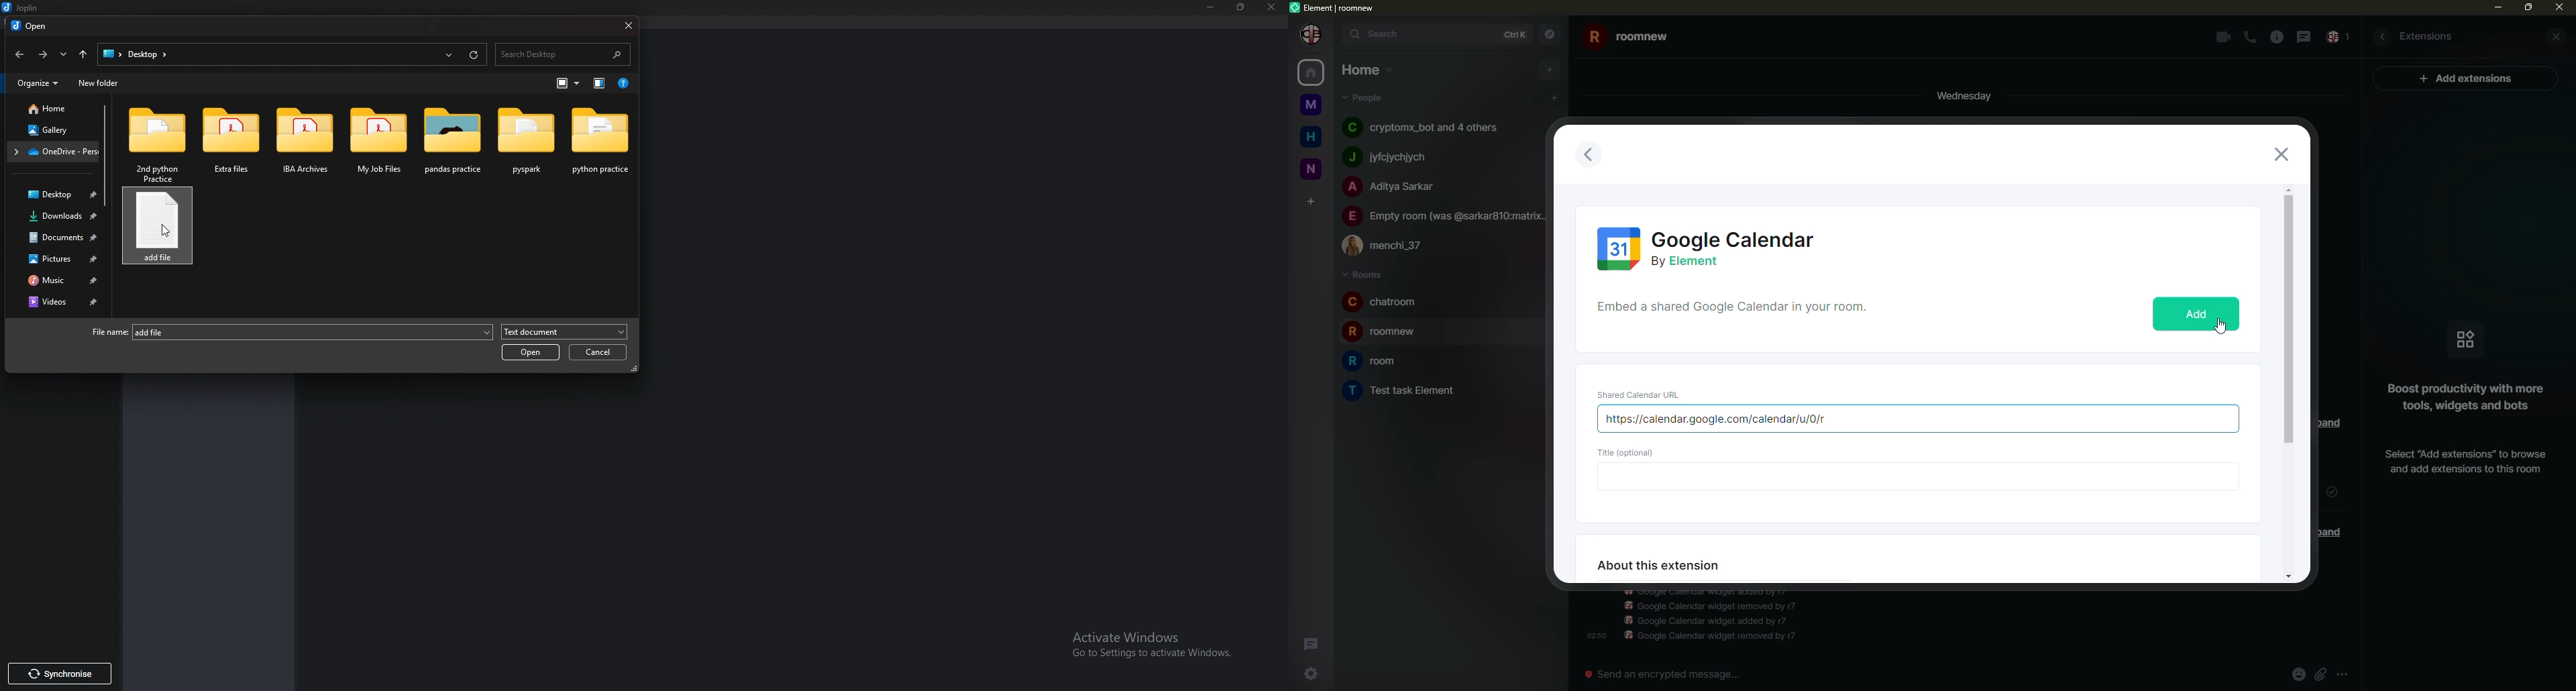 The image size is (2576, 700). I want to click on call, so click(2251, 38).